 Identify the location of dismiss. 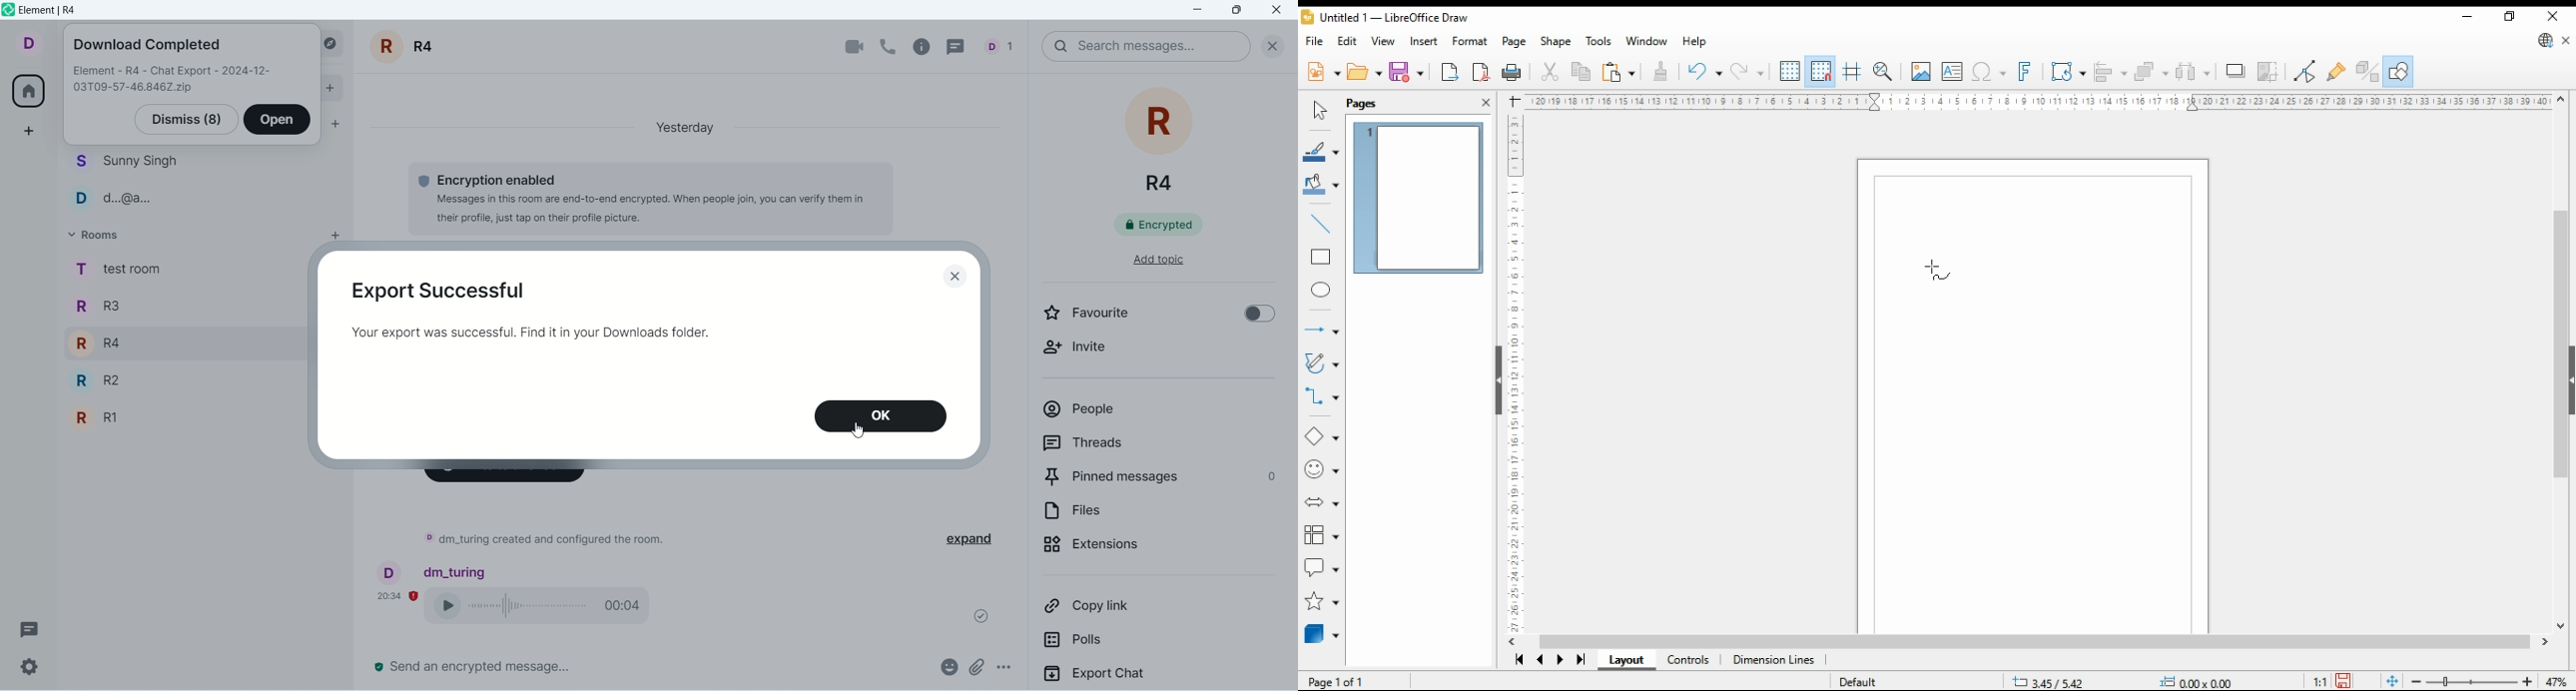
(185, 120).